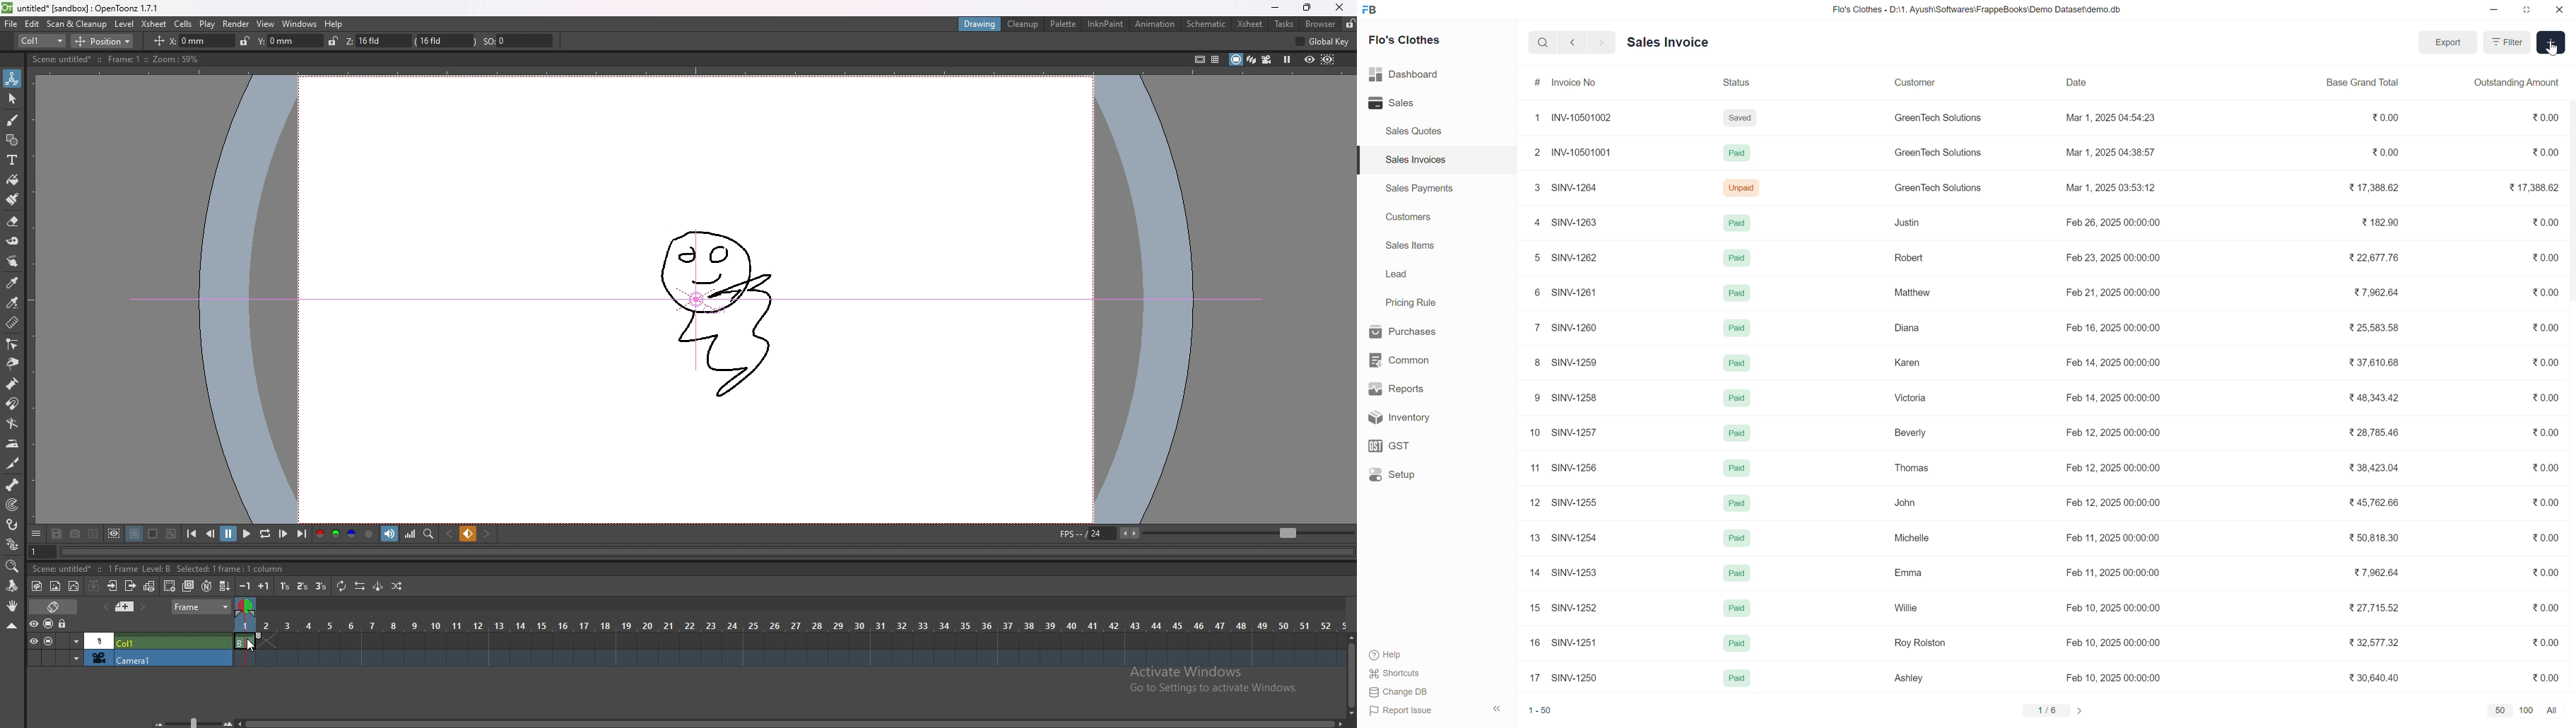 Image resolution: width=2576 pixels, height=728 pixels. Describe the element at coordinates (1414, 160) in the screenshot. I see `Sales Invoices` at that location.